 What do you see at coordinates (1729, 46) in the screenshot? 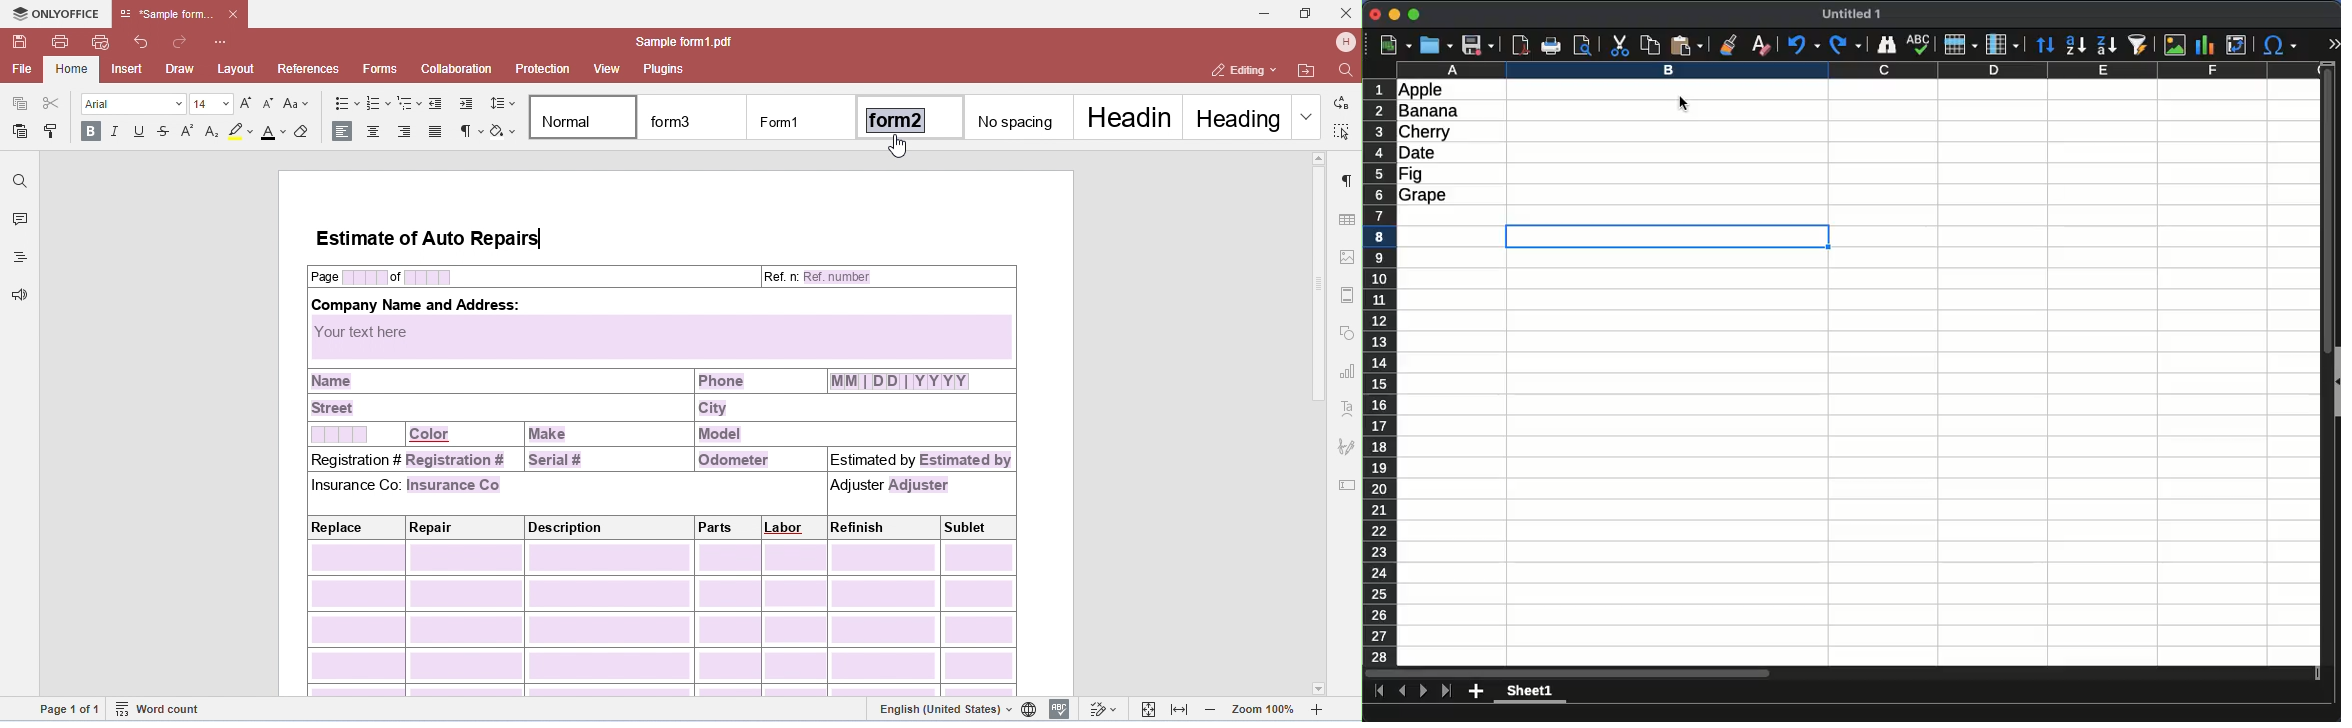
I see `clone formatting` at bounding box center [1729, 46].